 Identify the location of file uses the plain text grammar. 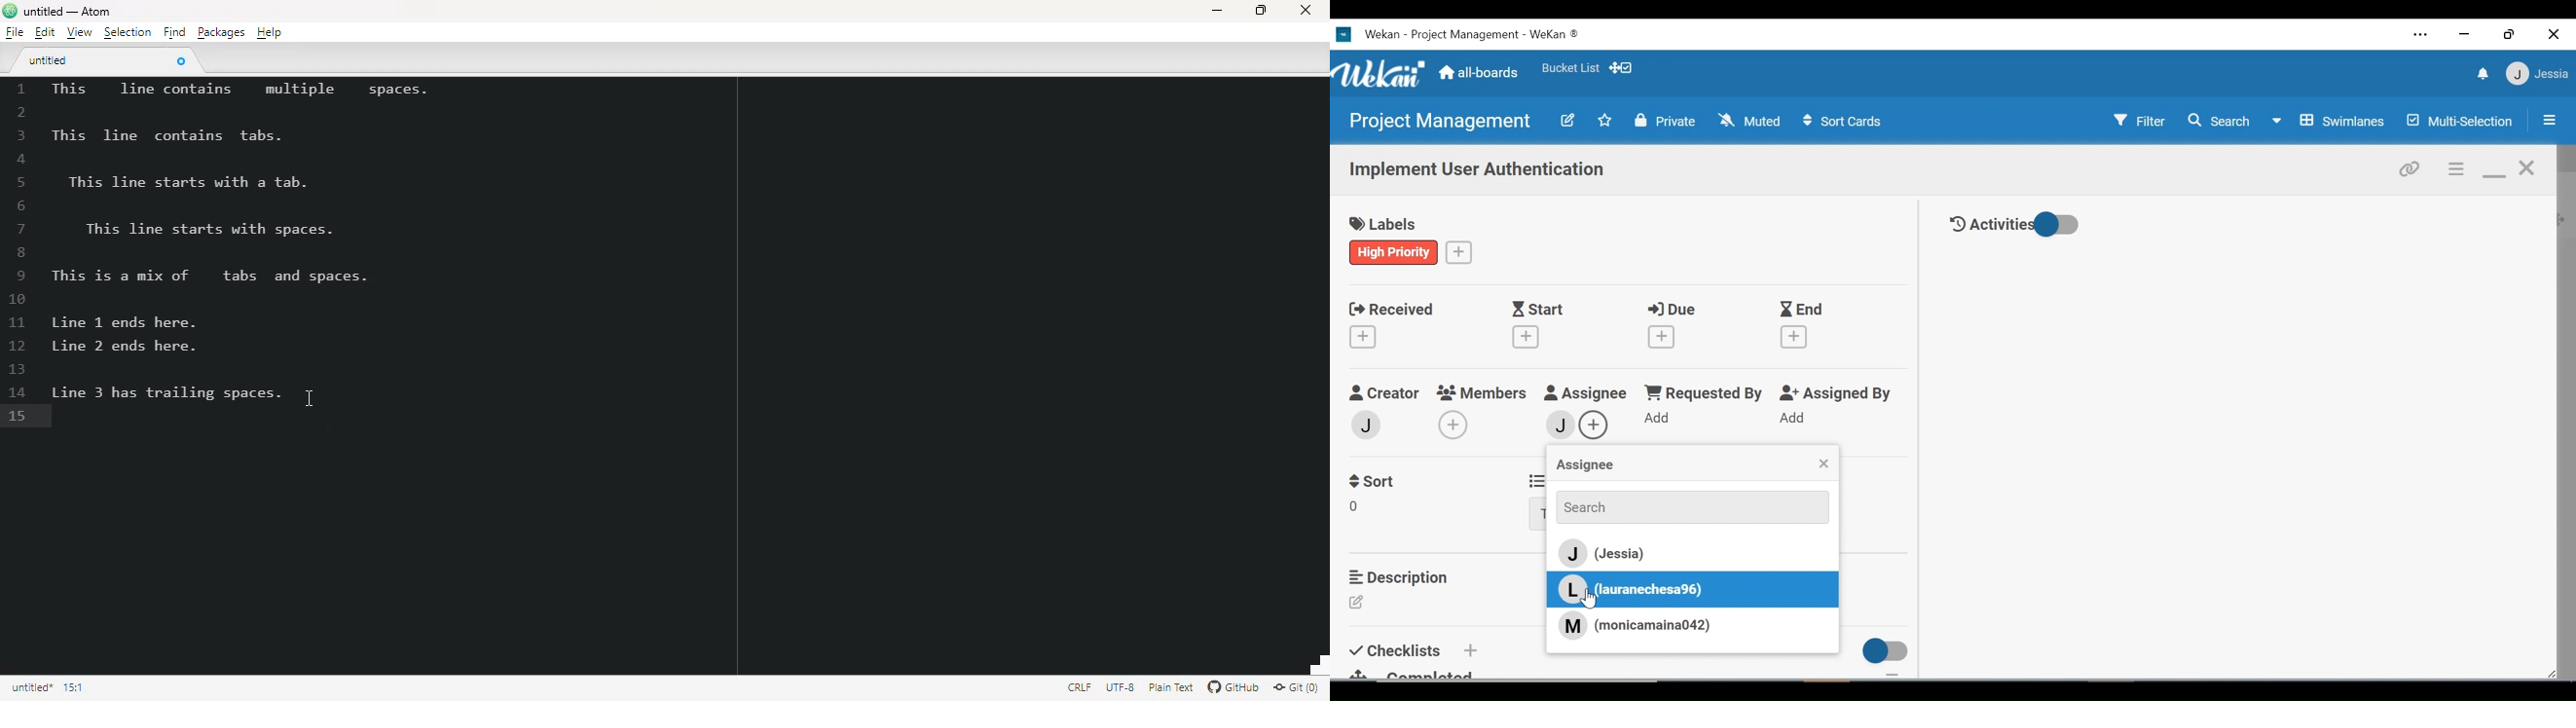
(1173, 687).